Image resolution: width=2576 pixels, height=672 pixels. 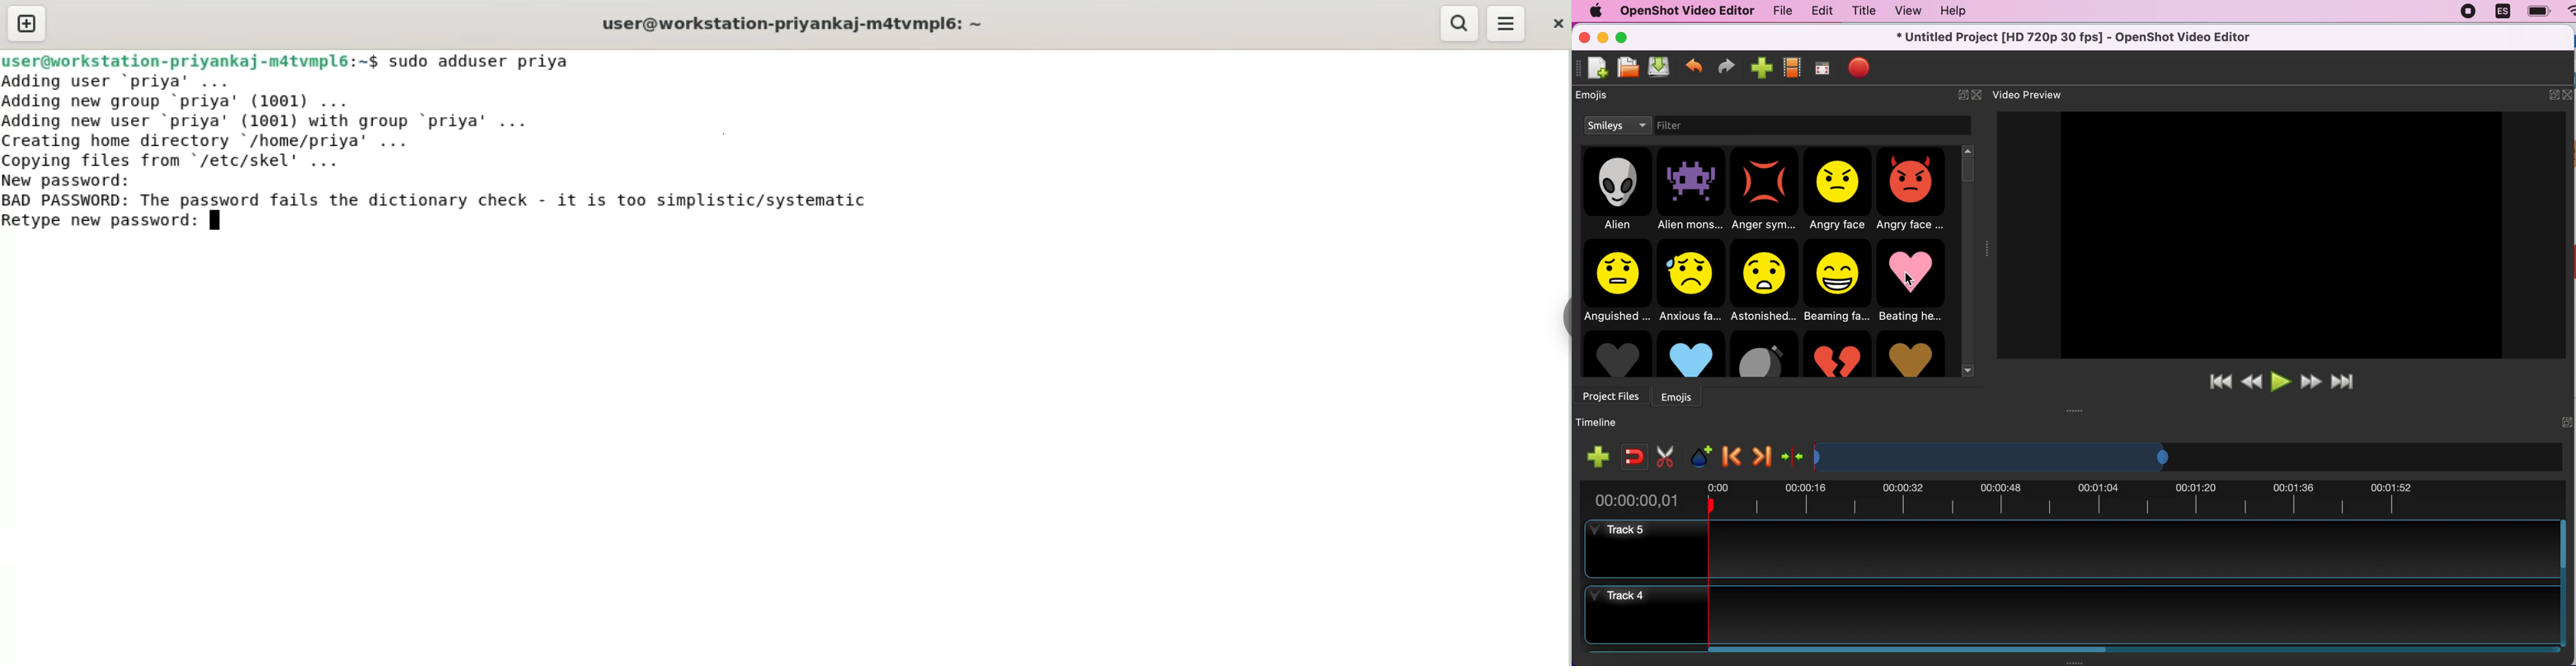 What do you see at coordinates (1778, 11) in the screenshot?
I see `file` at bounding box center [1778, 11].